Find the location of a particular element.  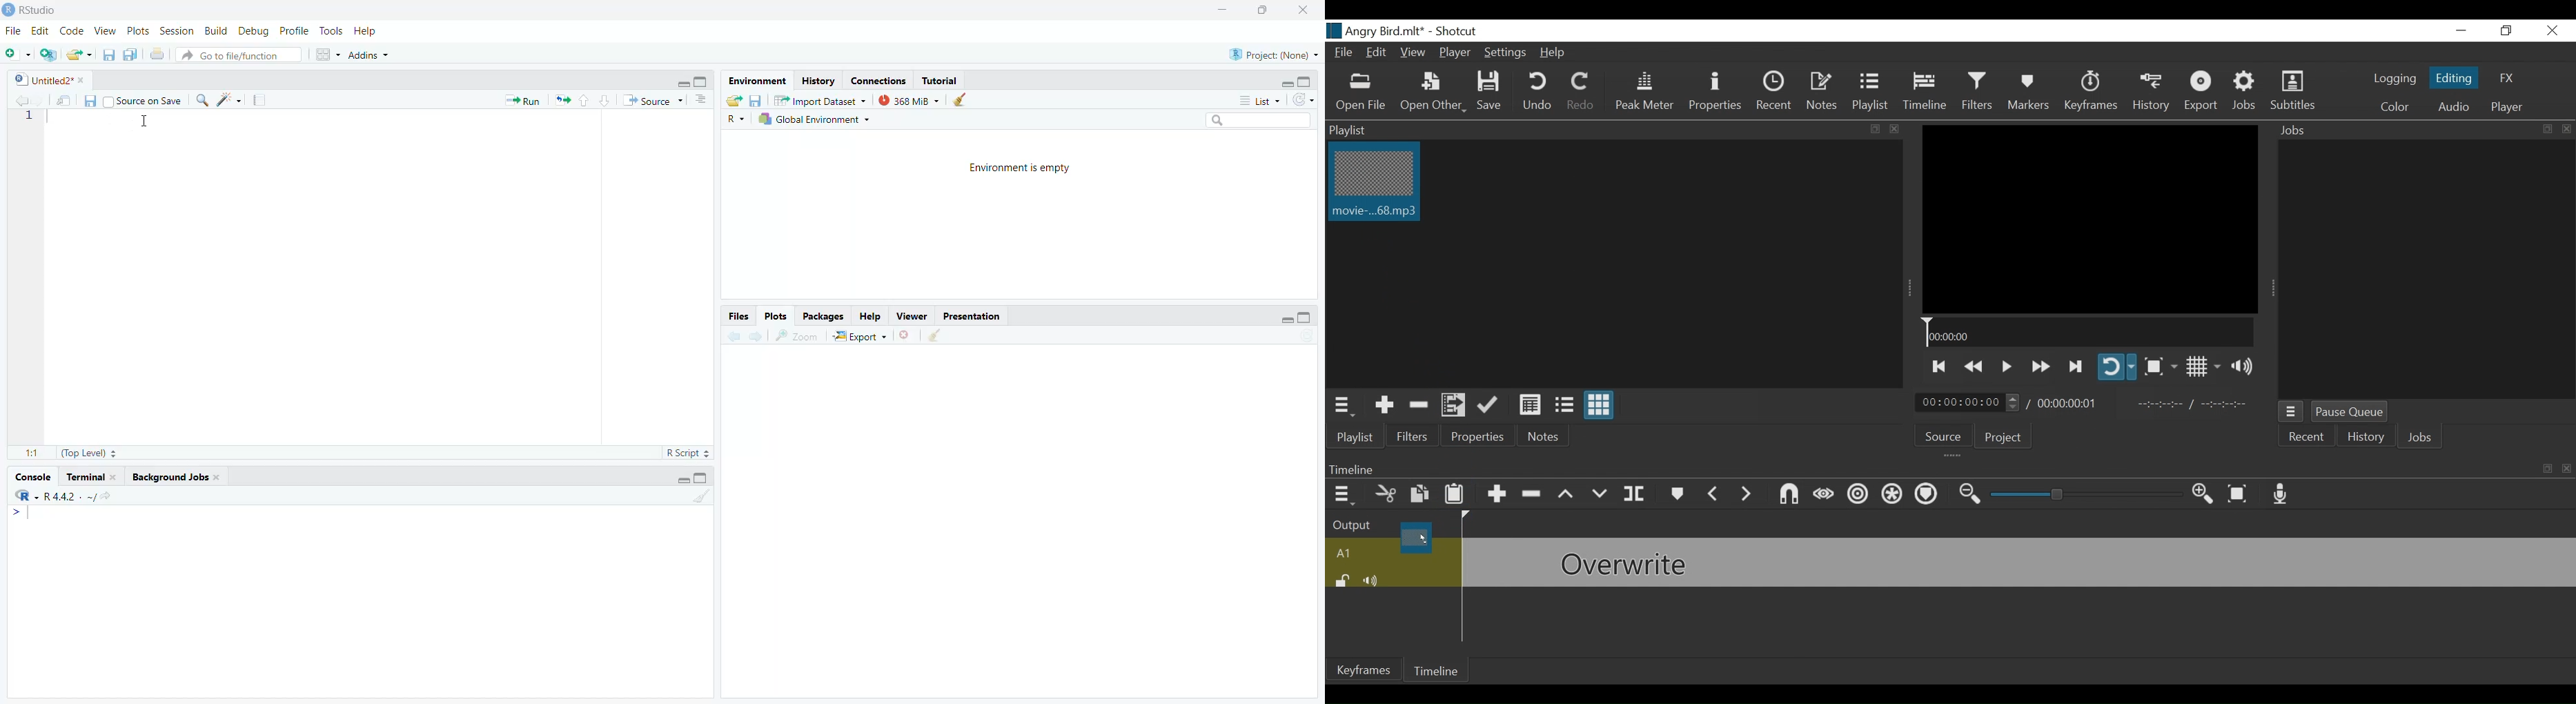

Toggle Zoom is located at coordinates (2160, 366).